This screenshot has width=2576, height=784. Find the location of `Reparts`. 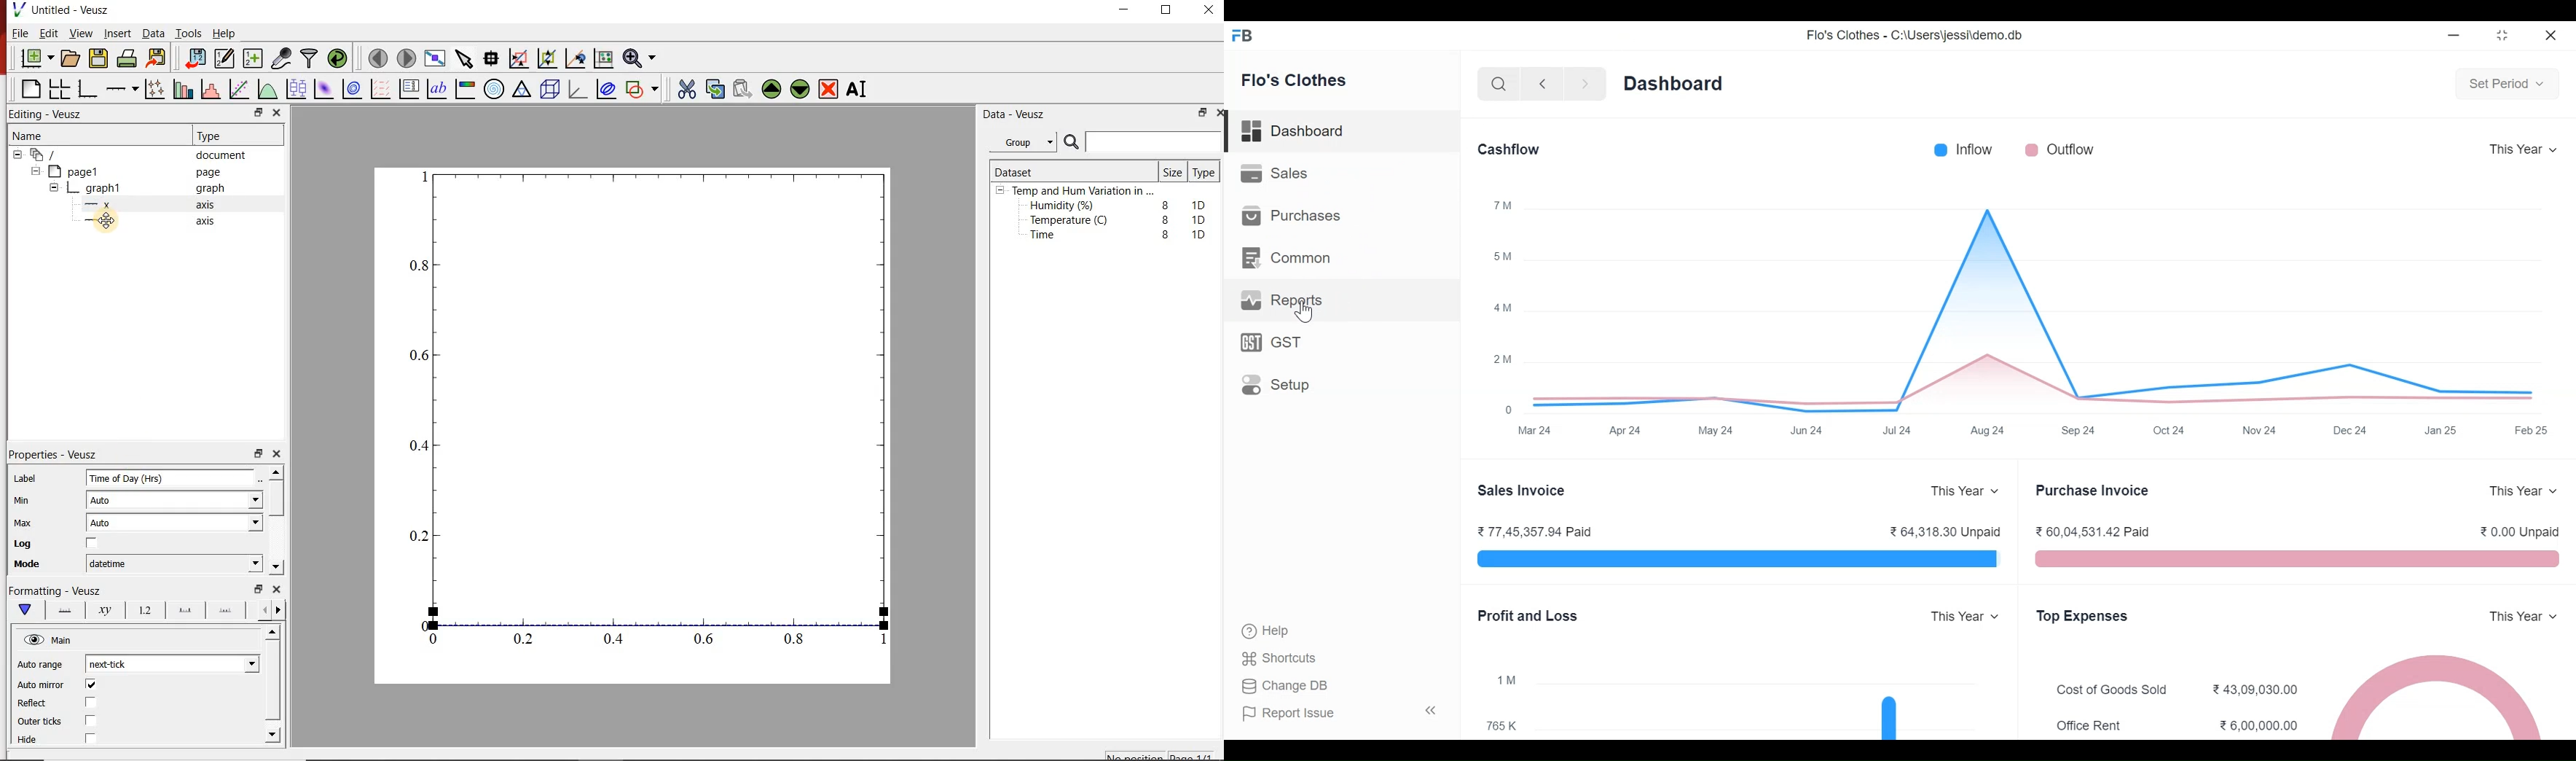

Reparts is located at coordinates (1285, 299).